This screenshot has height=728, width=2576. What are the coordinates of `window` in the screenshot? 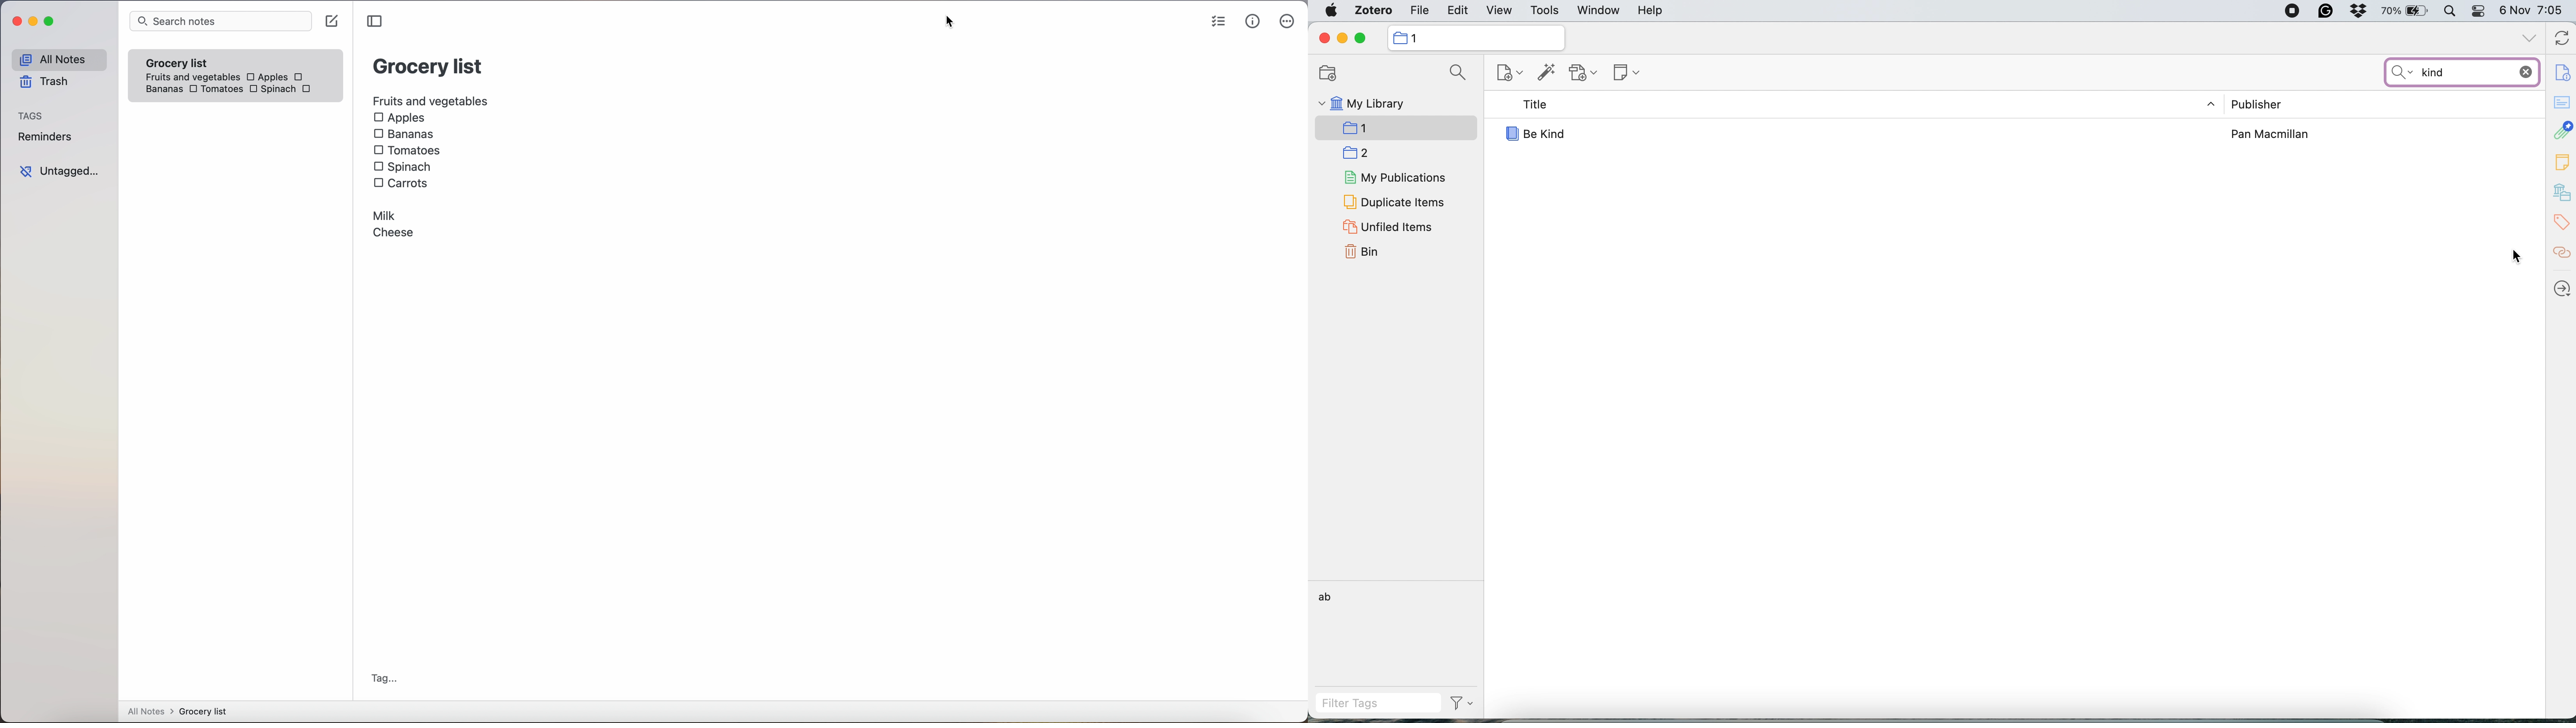 It's located at (1598, 11).